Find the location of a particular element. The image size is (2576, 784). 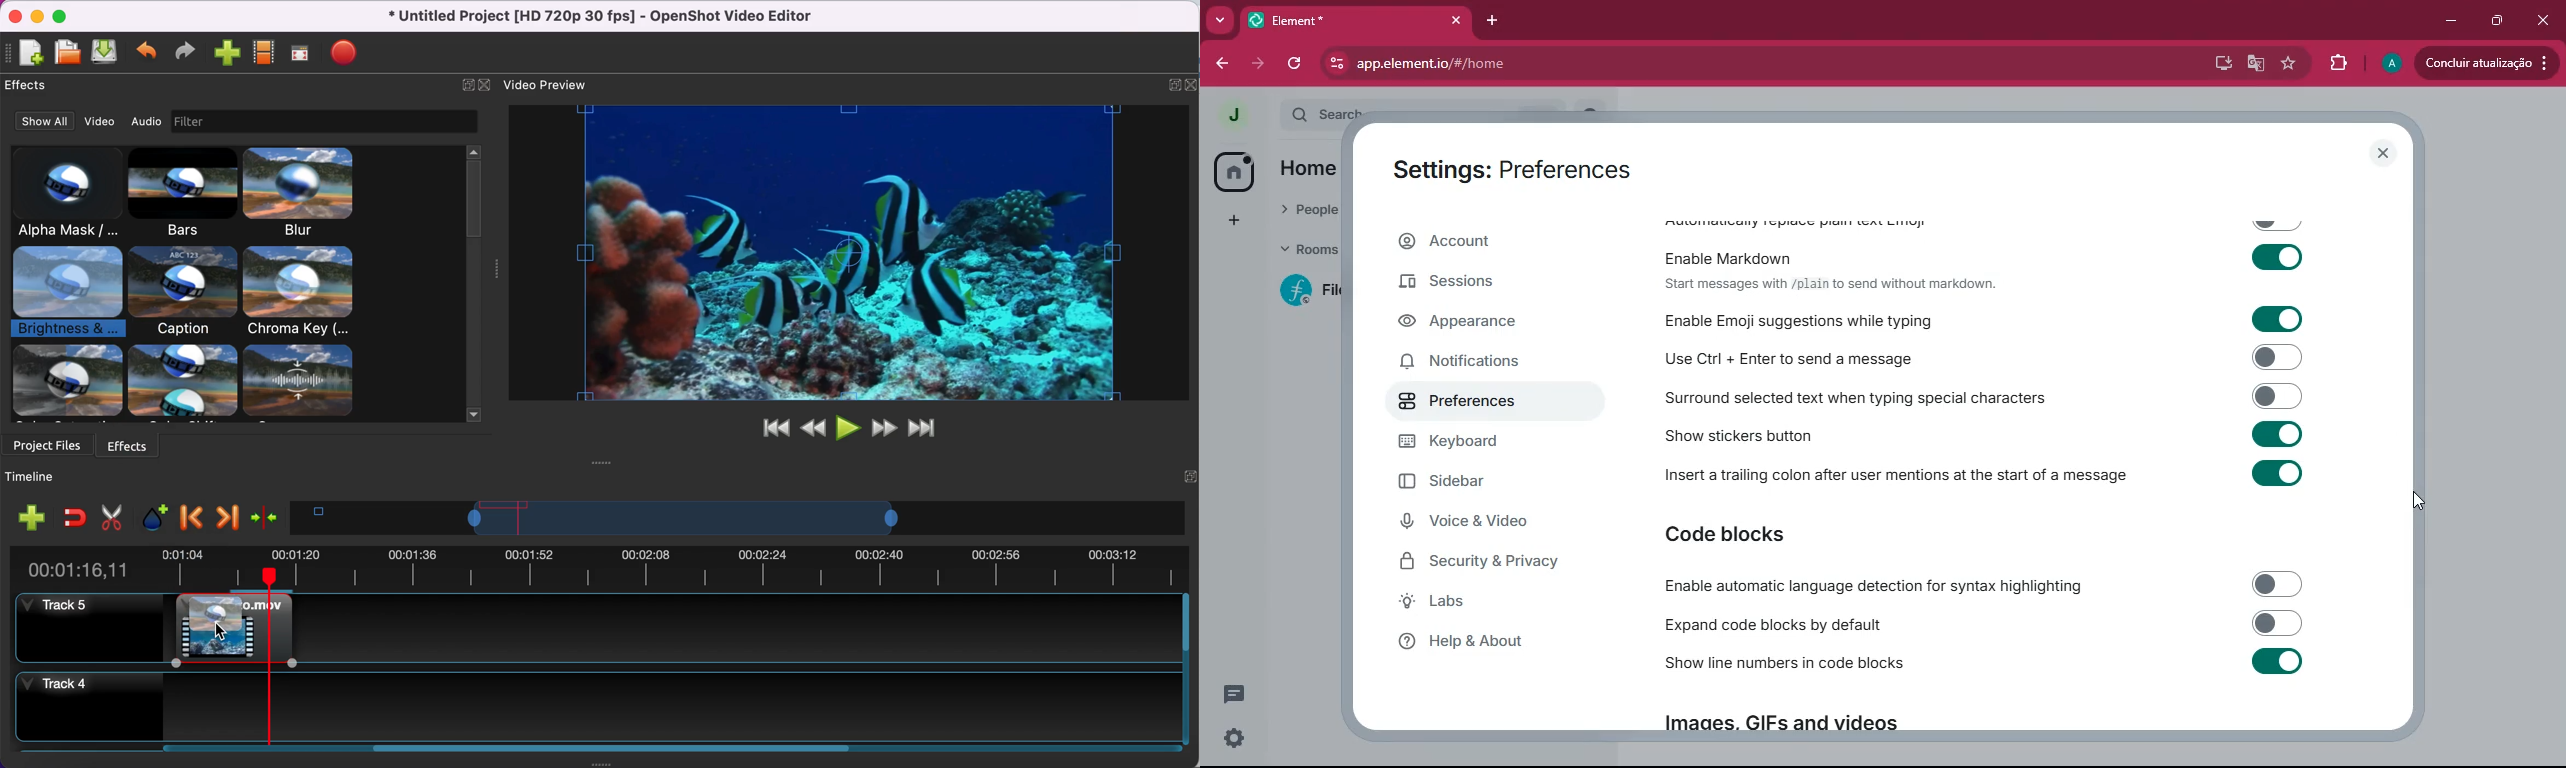

fast forward is located at coordinates (882, 428).